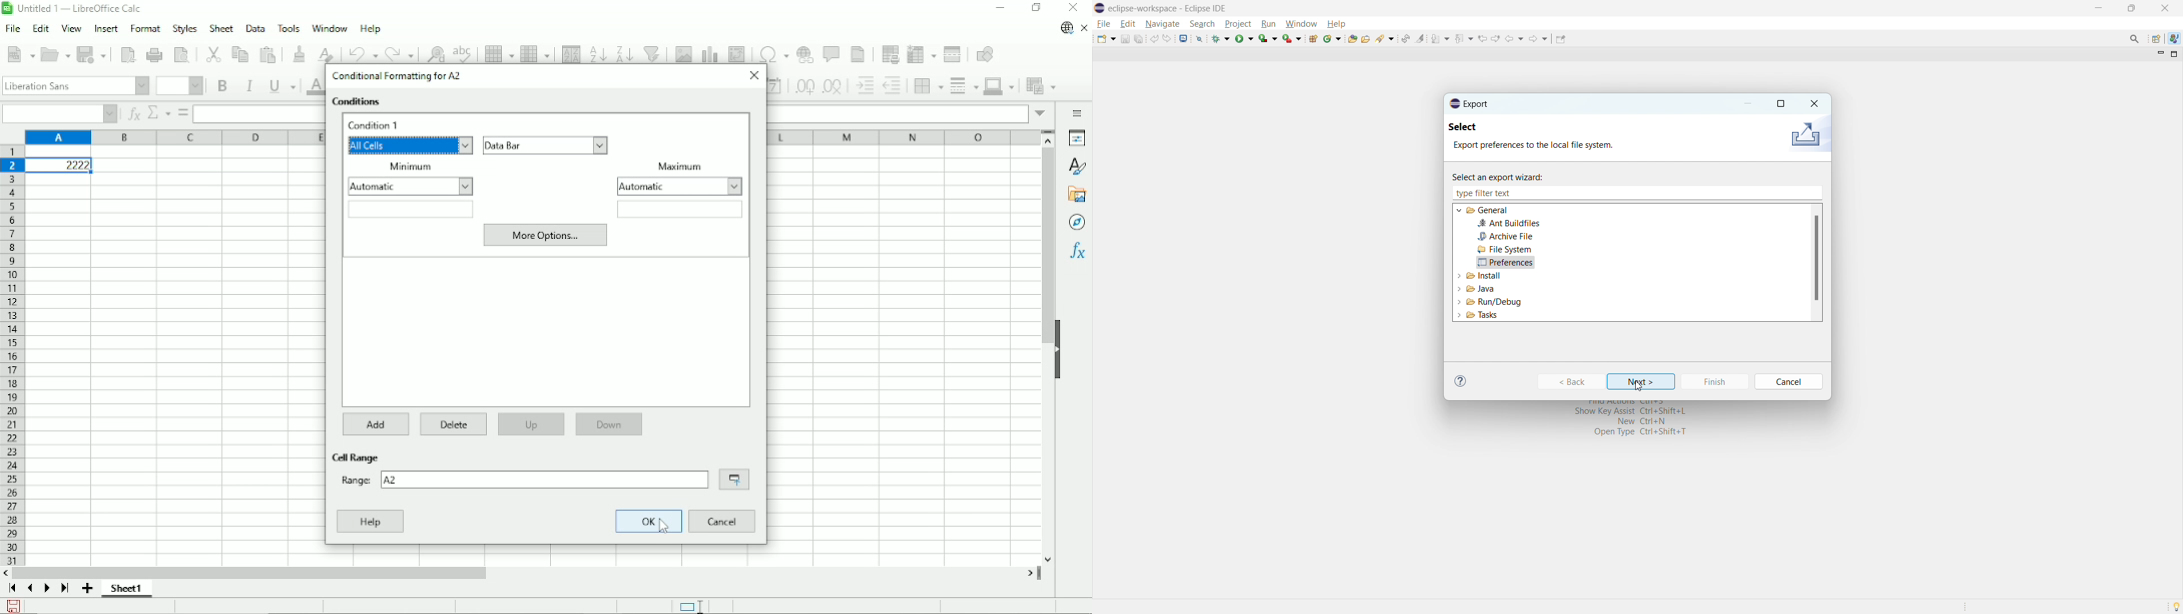 The image size is (2184, 616). I want to click on navigate, so click(1162, 24).